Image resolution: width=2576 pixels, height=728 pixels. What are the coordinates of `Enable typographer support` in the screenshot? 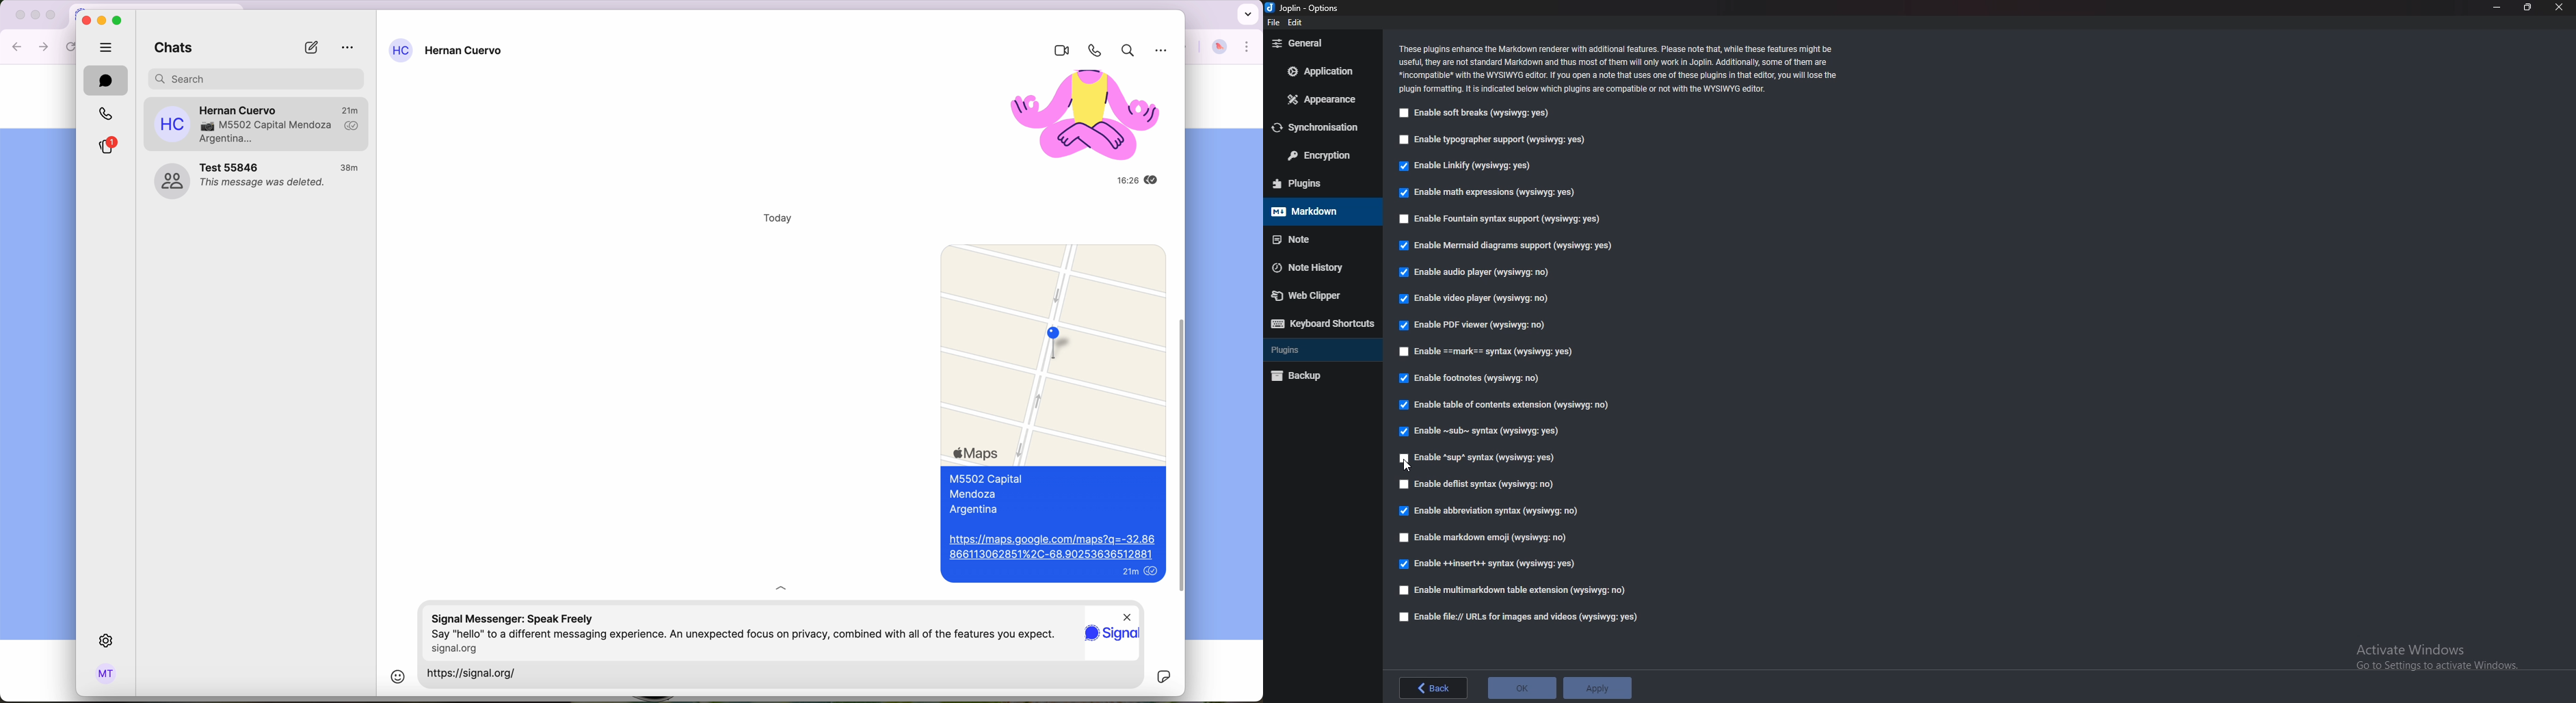 It's located at (1498, 140).